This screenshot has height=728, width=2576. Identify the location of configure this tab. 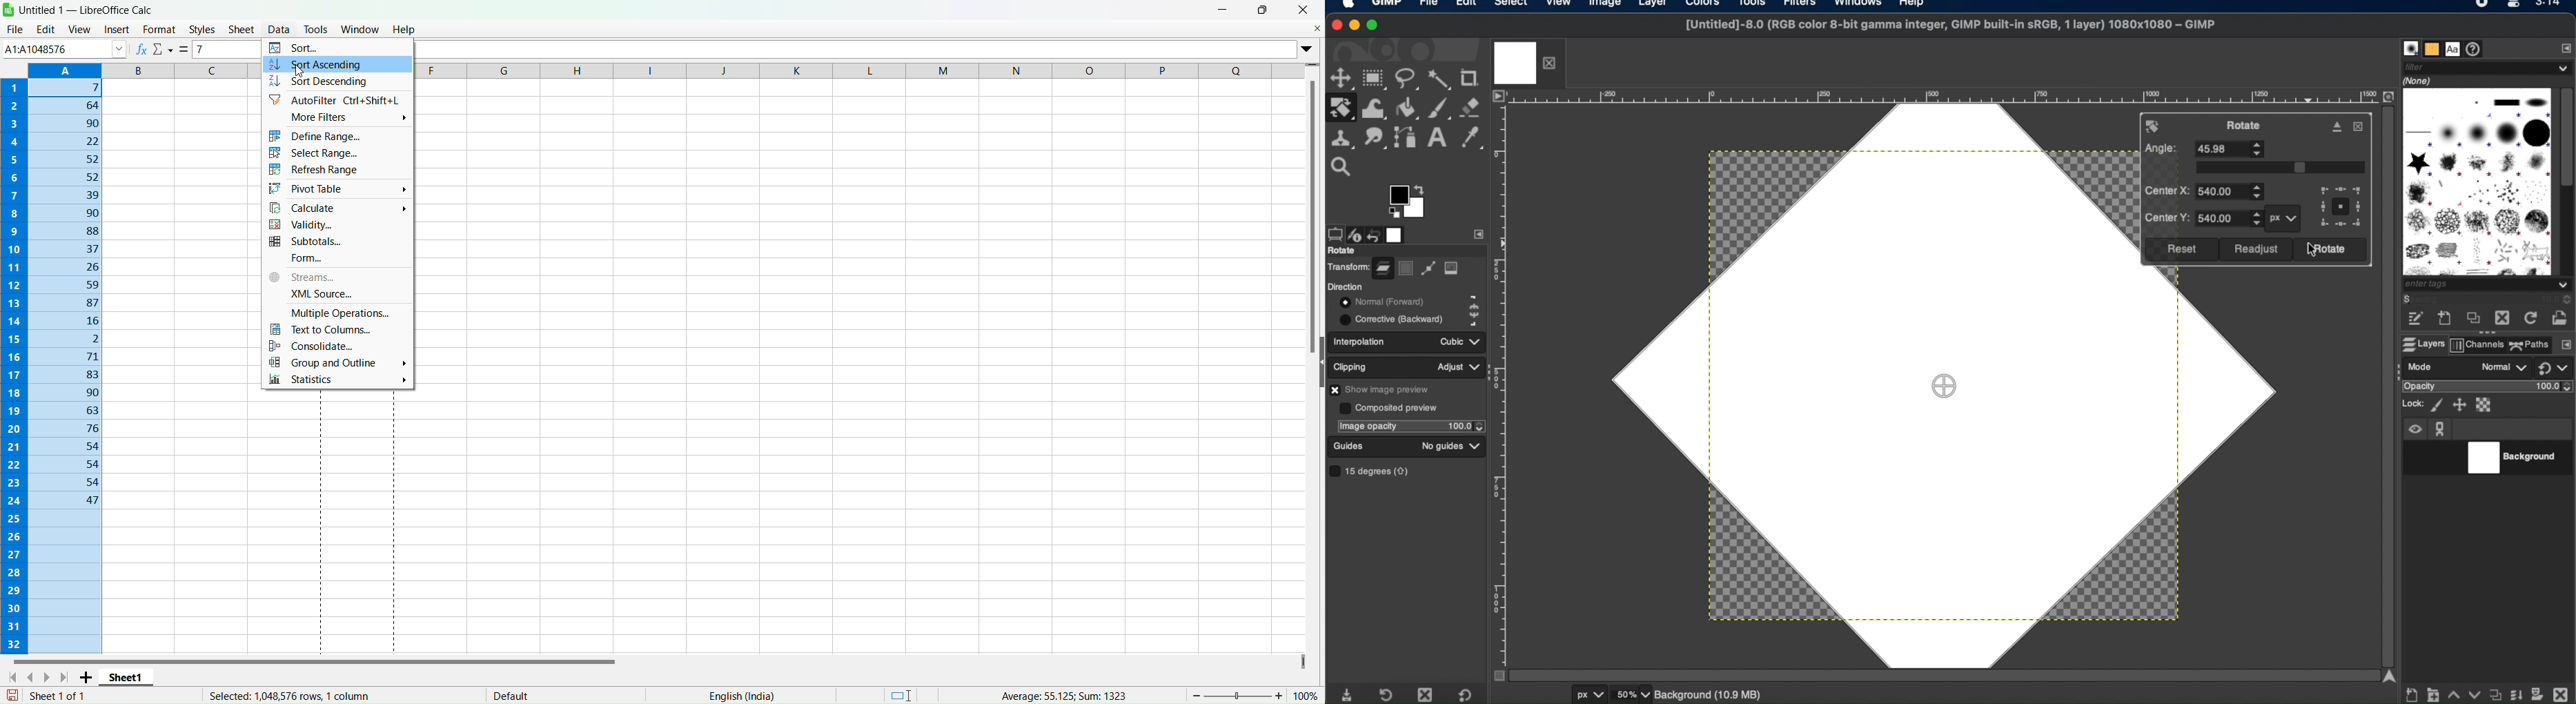
(2566, 345).